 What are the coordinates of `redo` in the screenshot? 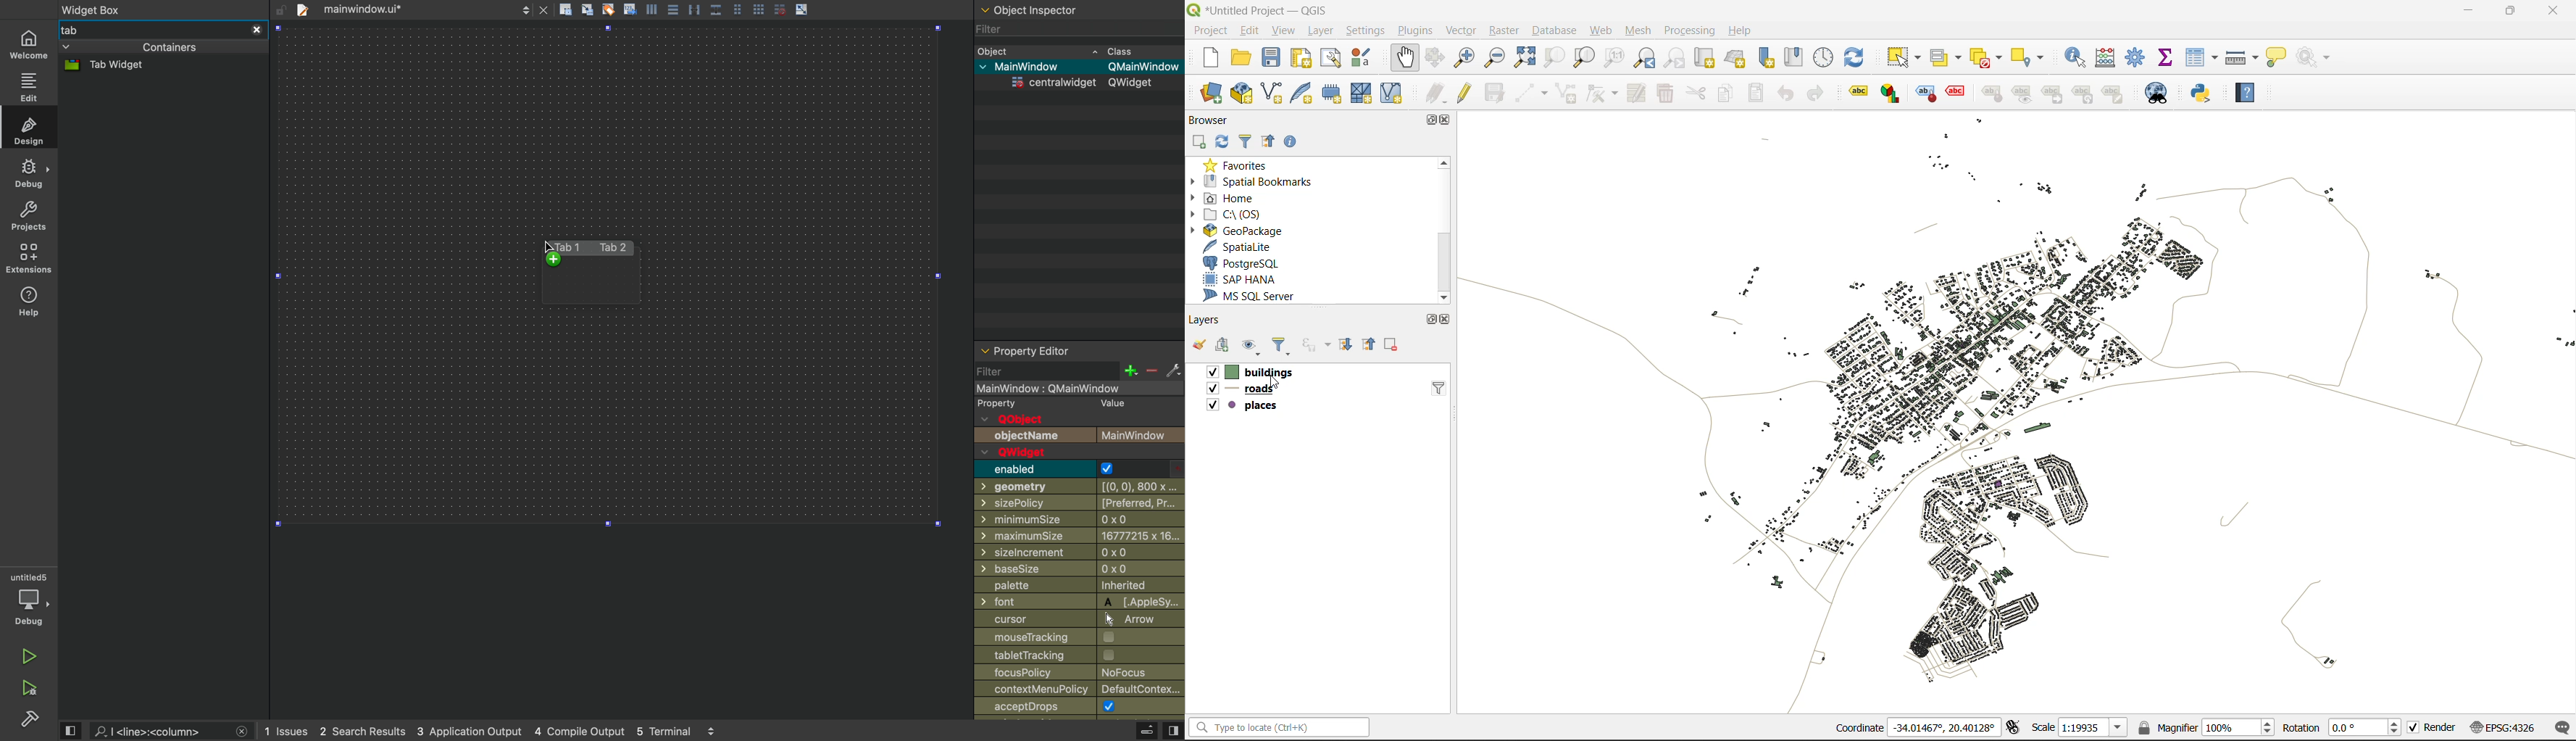 It's located at (1817, 95).